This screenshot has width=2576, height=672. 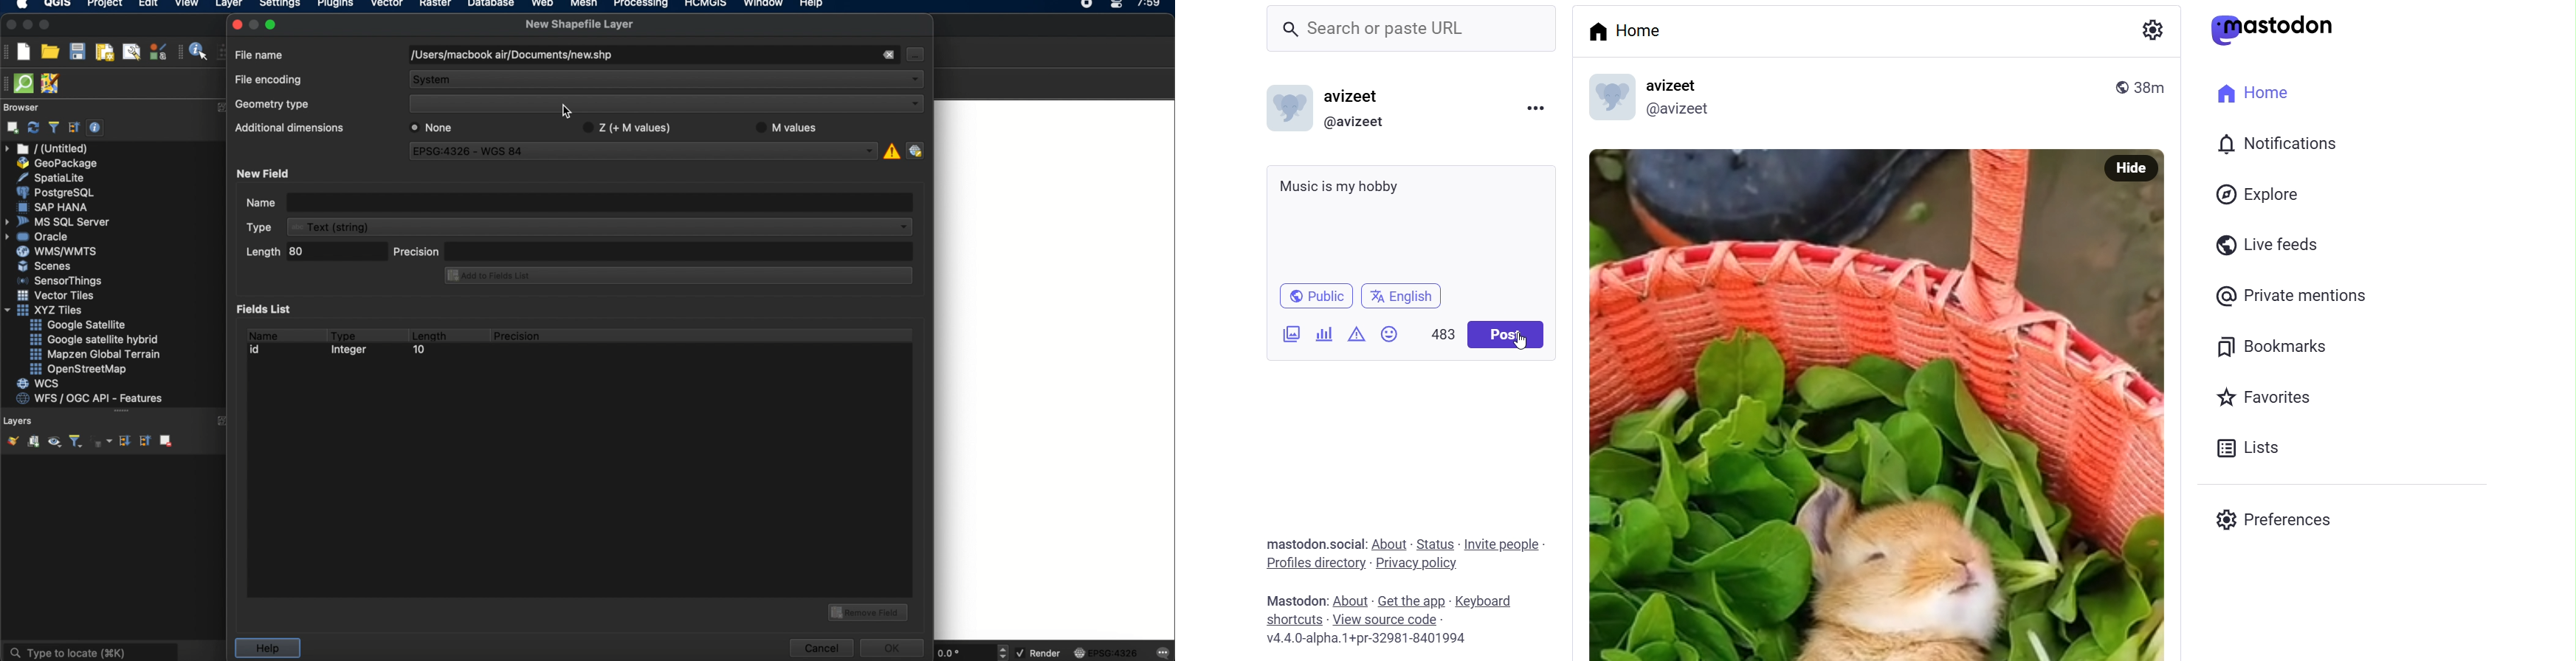 What do you see at coordinates (2266, 395) in the screenshot?
I see `Favorites` at bounding box center [2266, 395].